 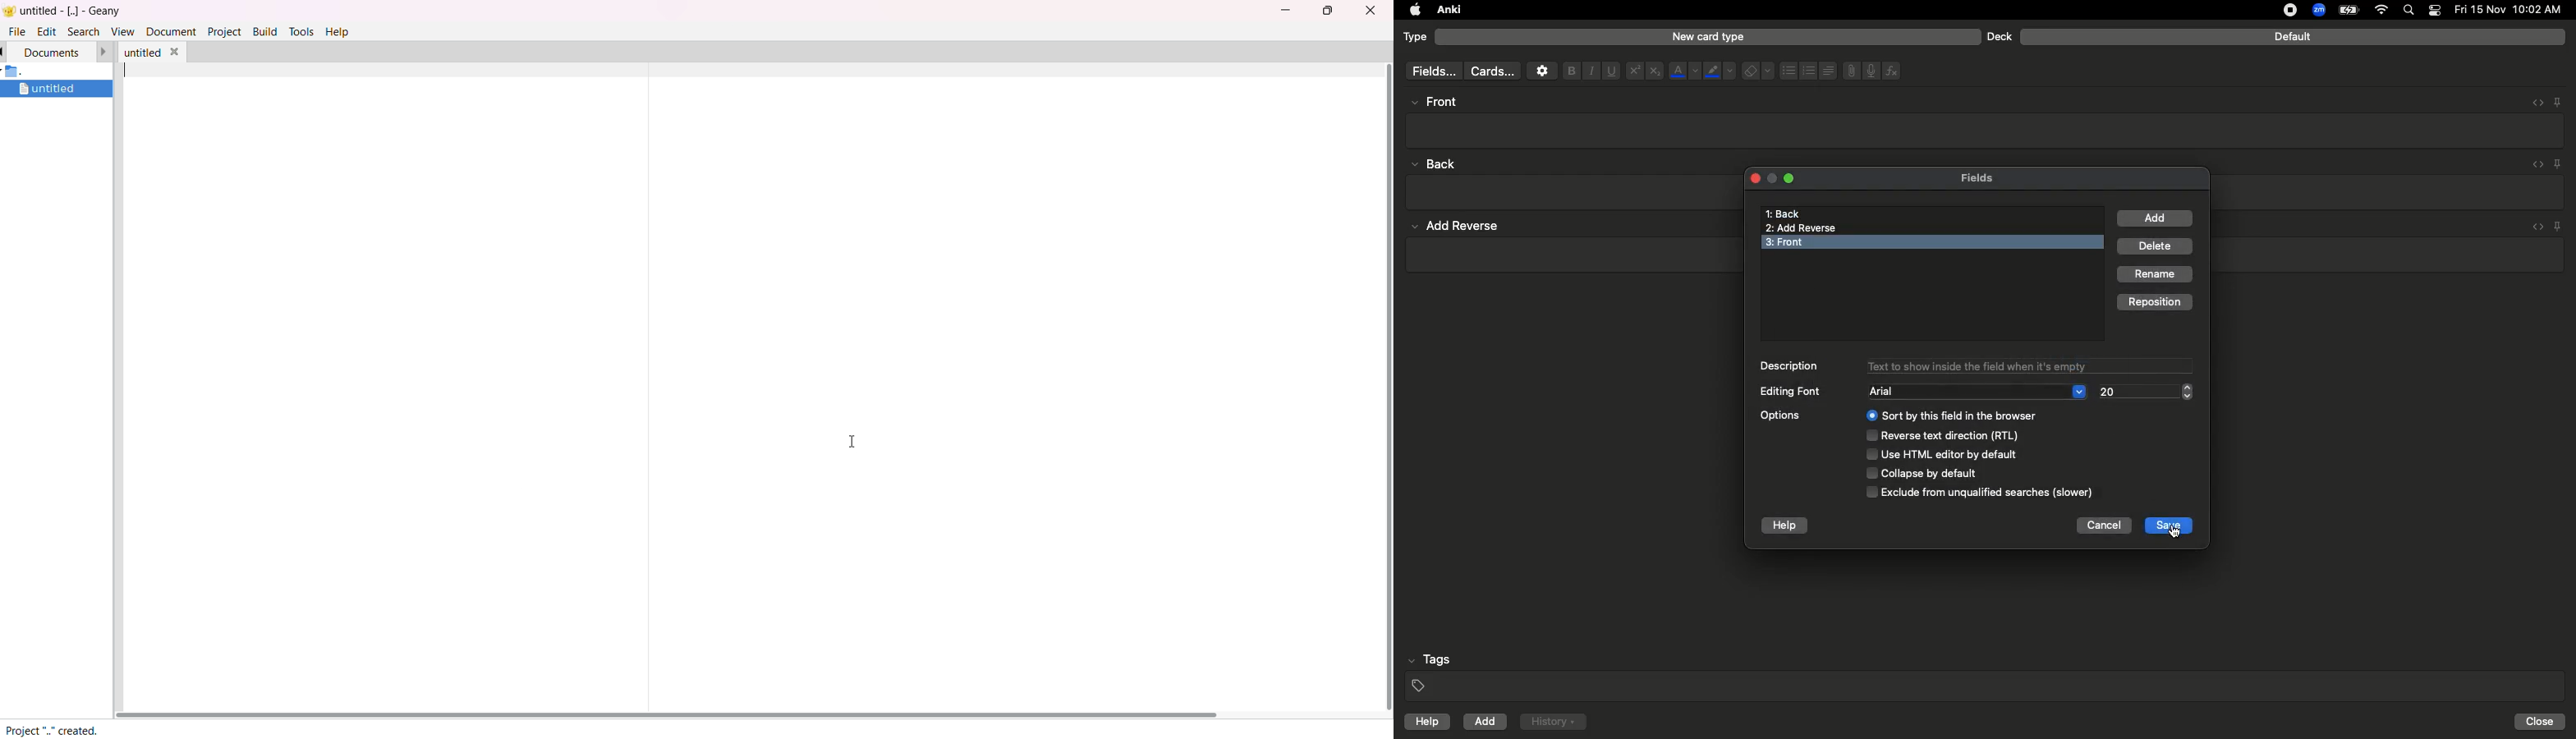 What do you see at coordinates (1752, 177) in the screenshot?
I see `Close` at bounding box center [1752, 177].